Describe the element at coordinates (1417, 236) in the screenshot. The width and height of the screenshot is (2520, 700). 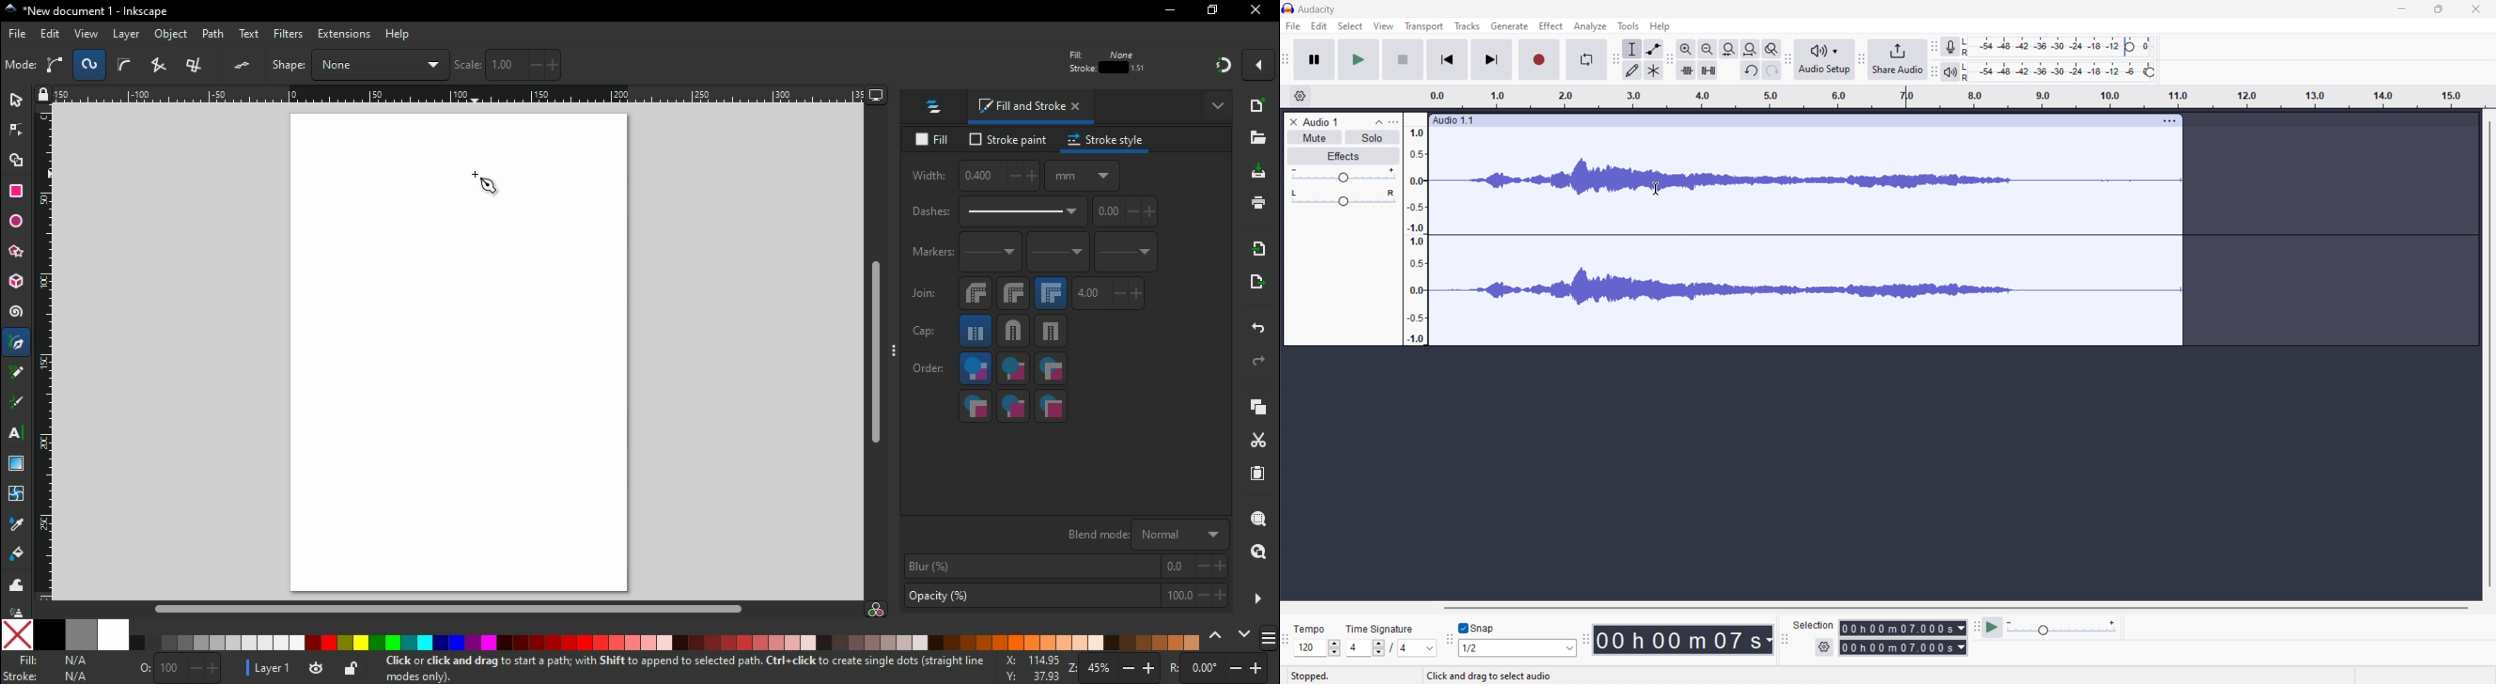
I see `amplitude` at that location.